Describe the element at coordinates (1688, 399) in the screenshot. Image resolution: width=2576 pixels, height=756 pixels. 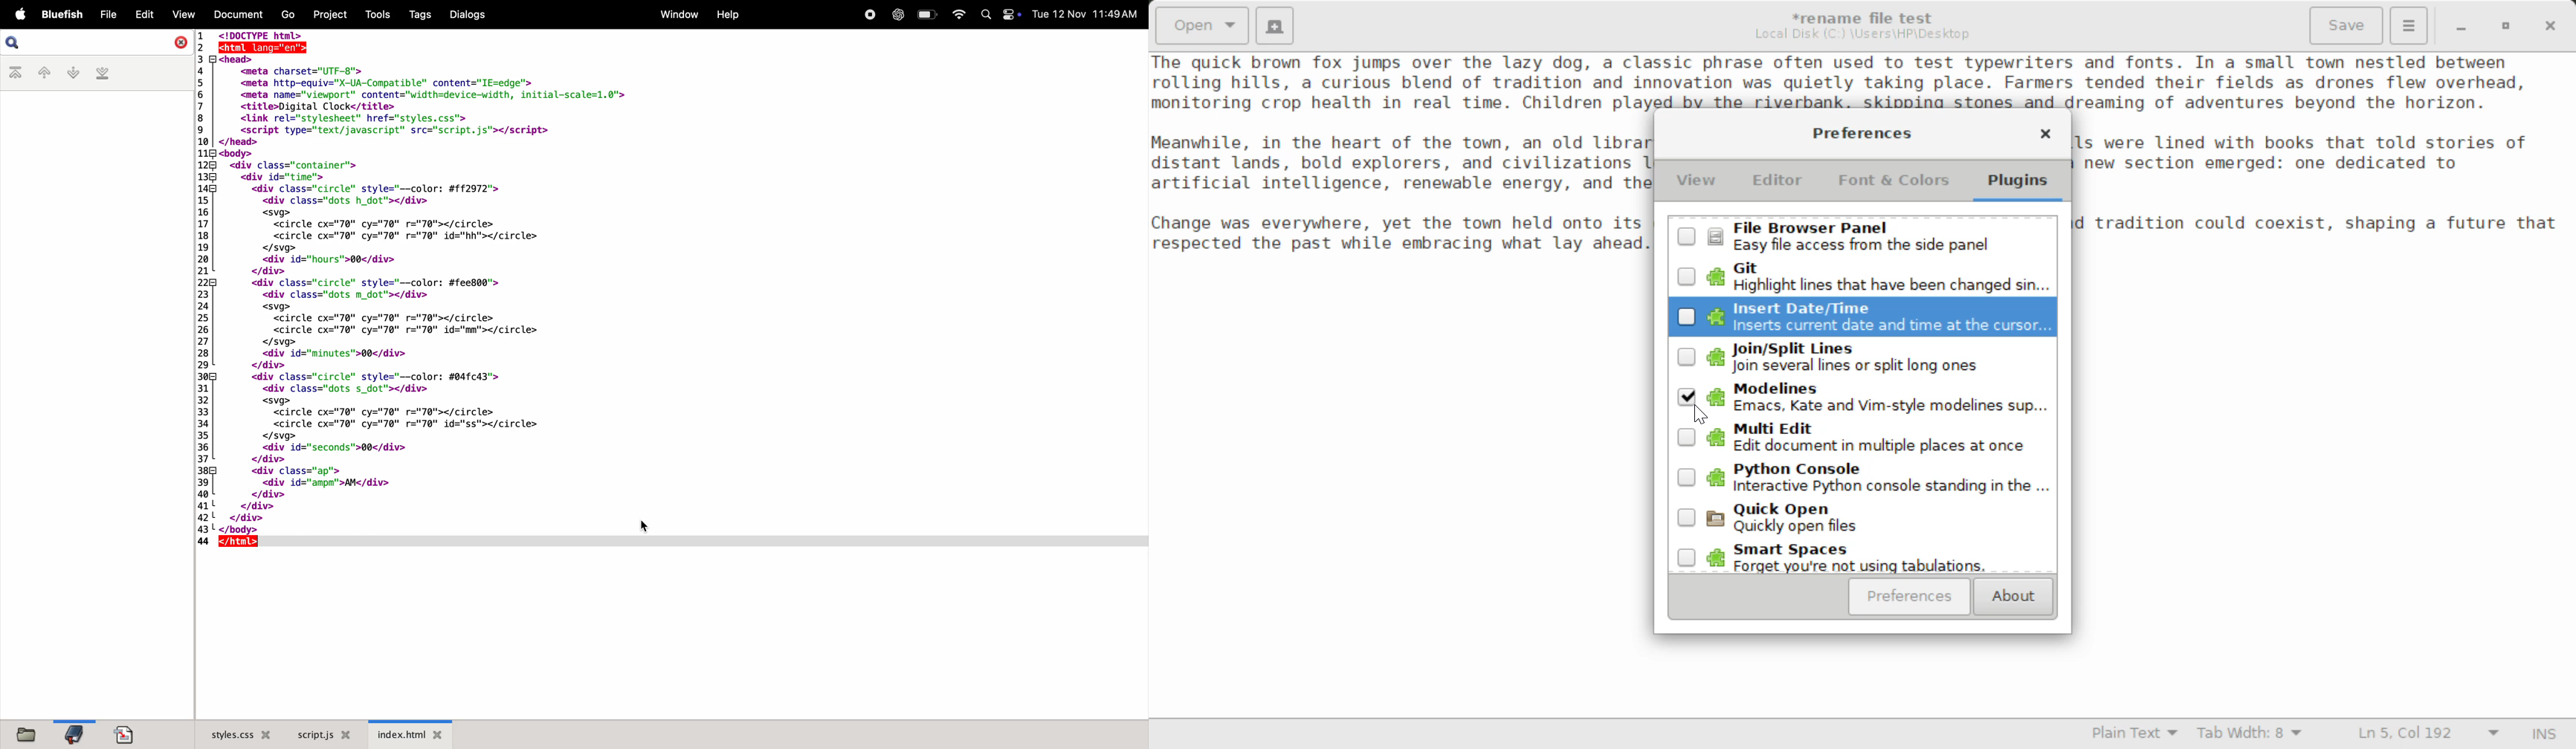
I see `Cursor position to Unselect` at that location.